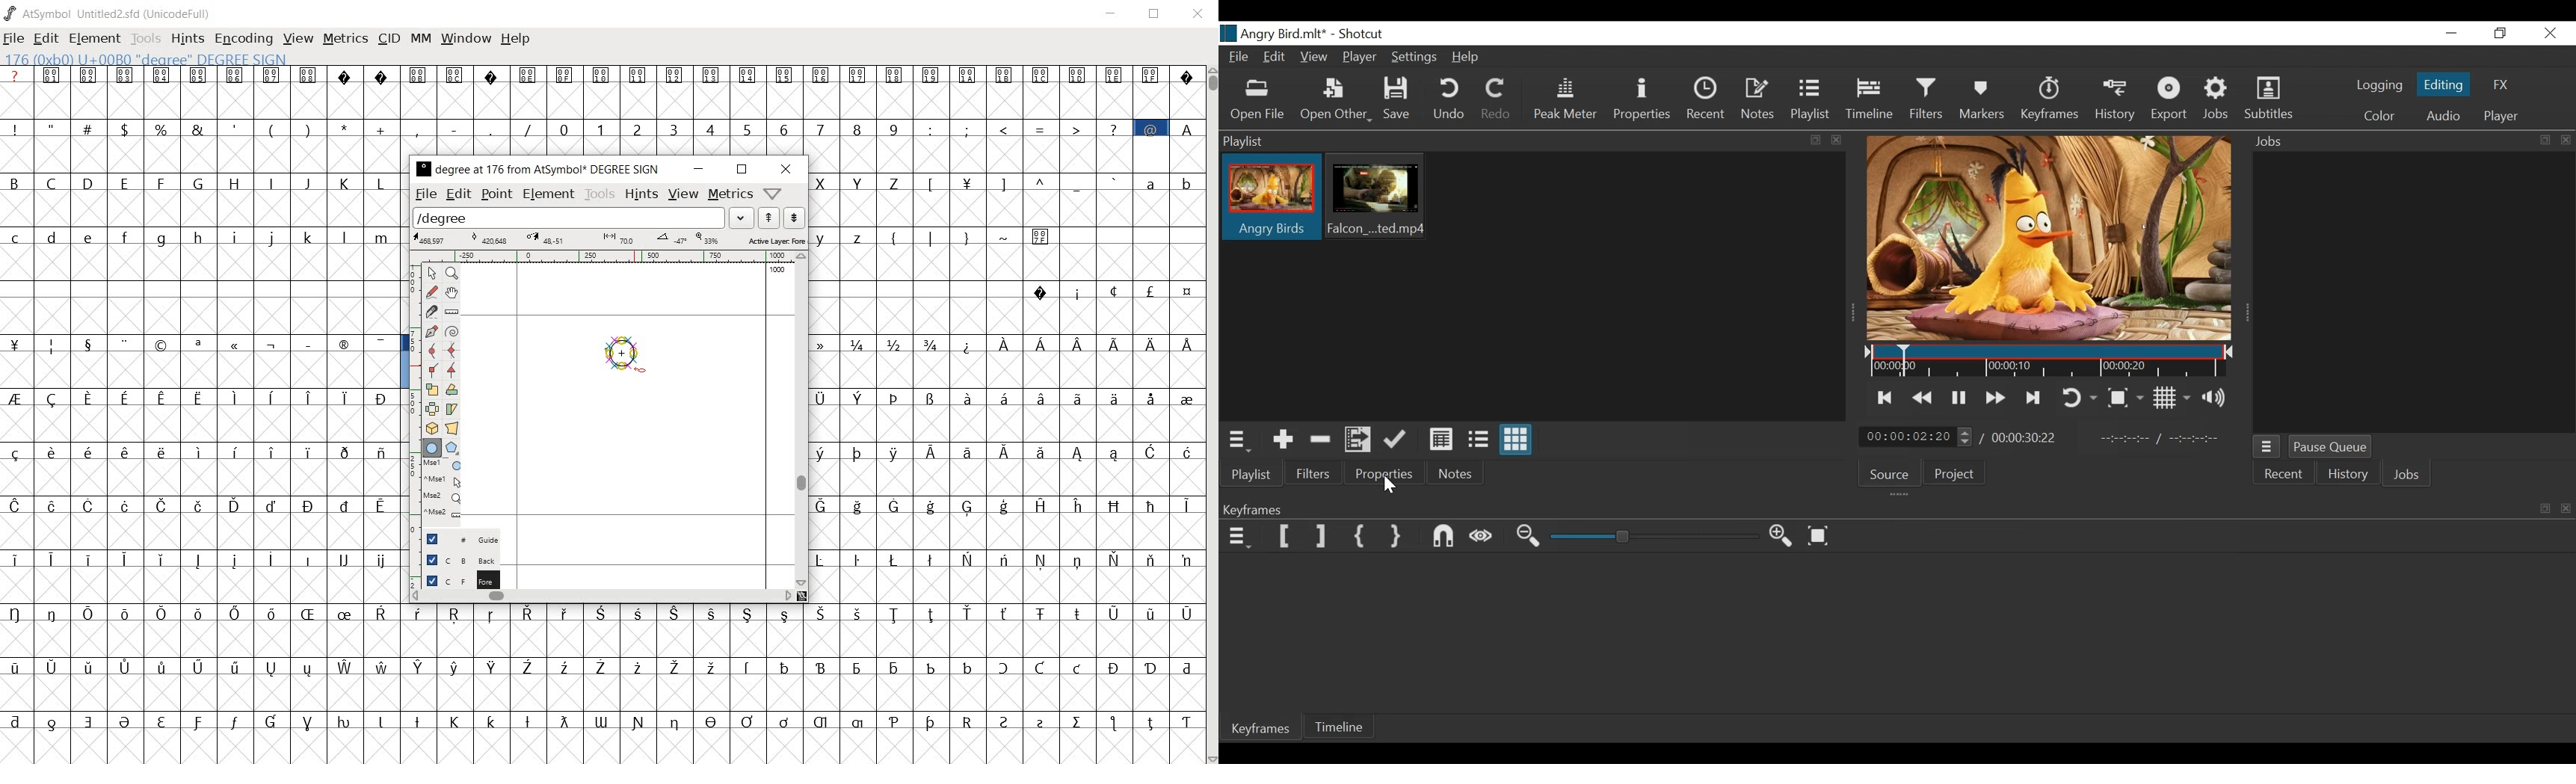 The image size is (2576, 784). What do you see at coordinates (2082, 397) in the screenshot?
I see `Toggle player looping` at bounding box center [2082, 397].